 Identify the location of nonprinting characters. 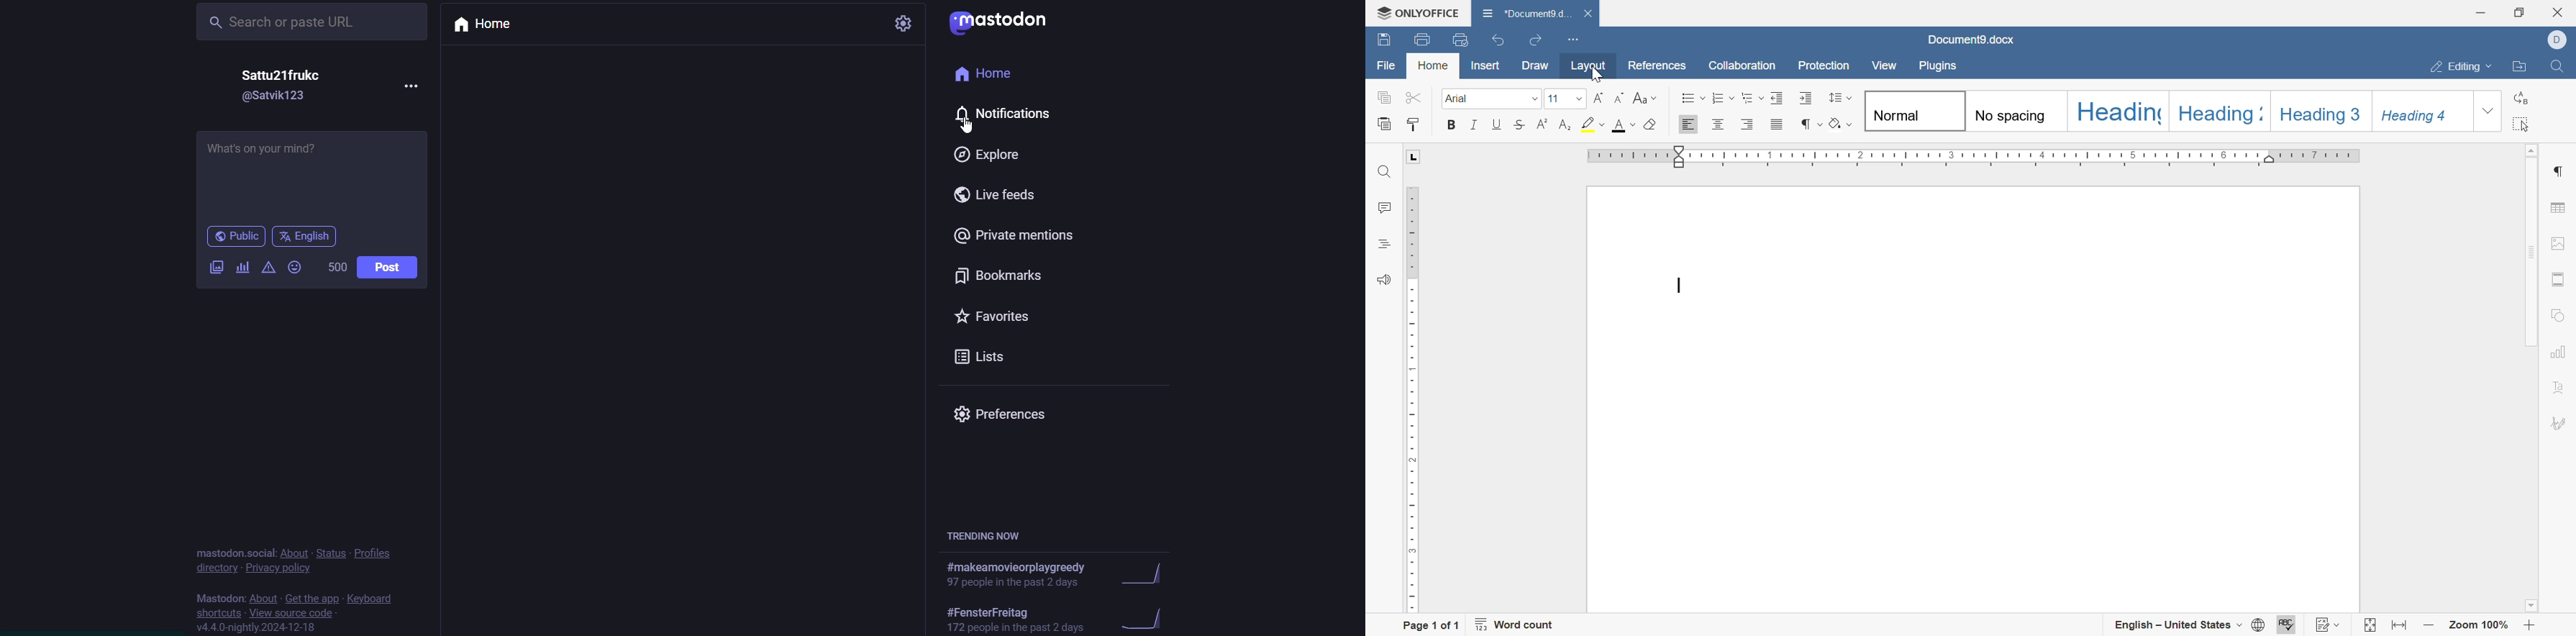
(1811, 124).